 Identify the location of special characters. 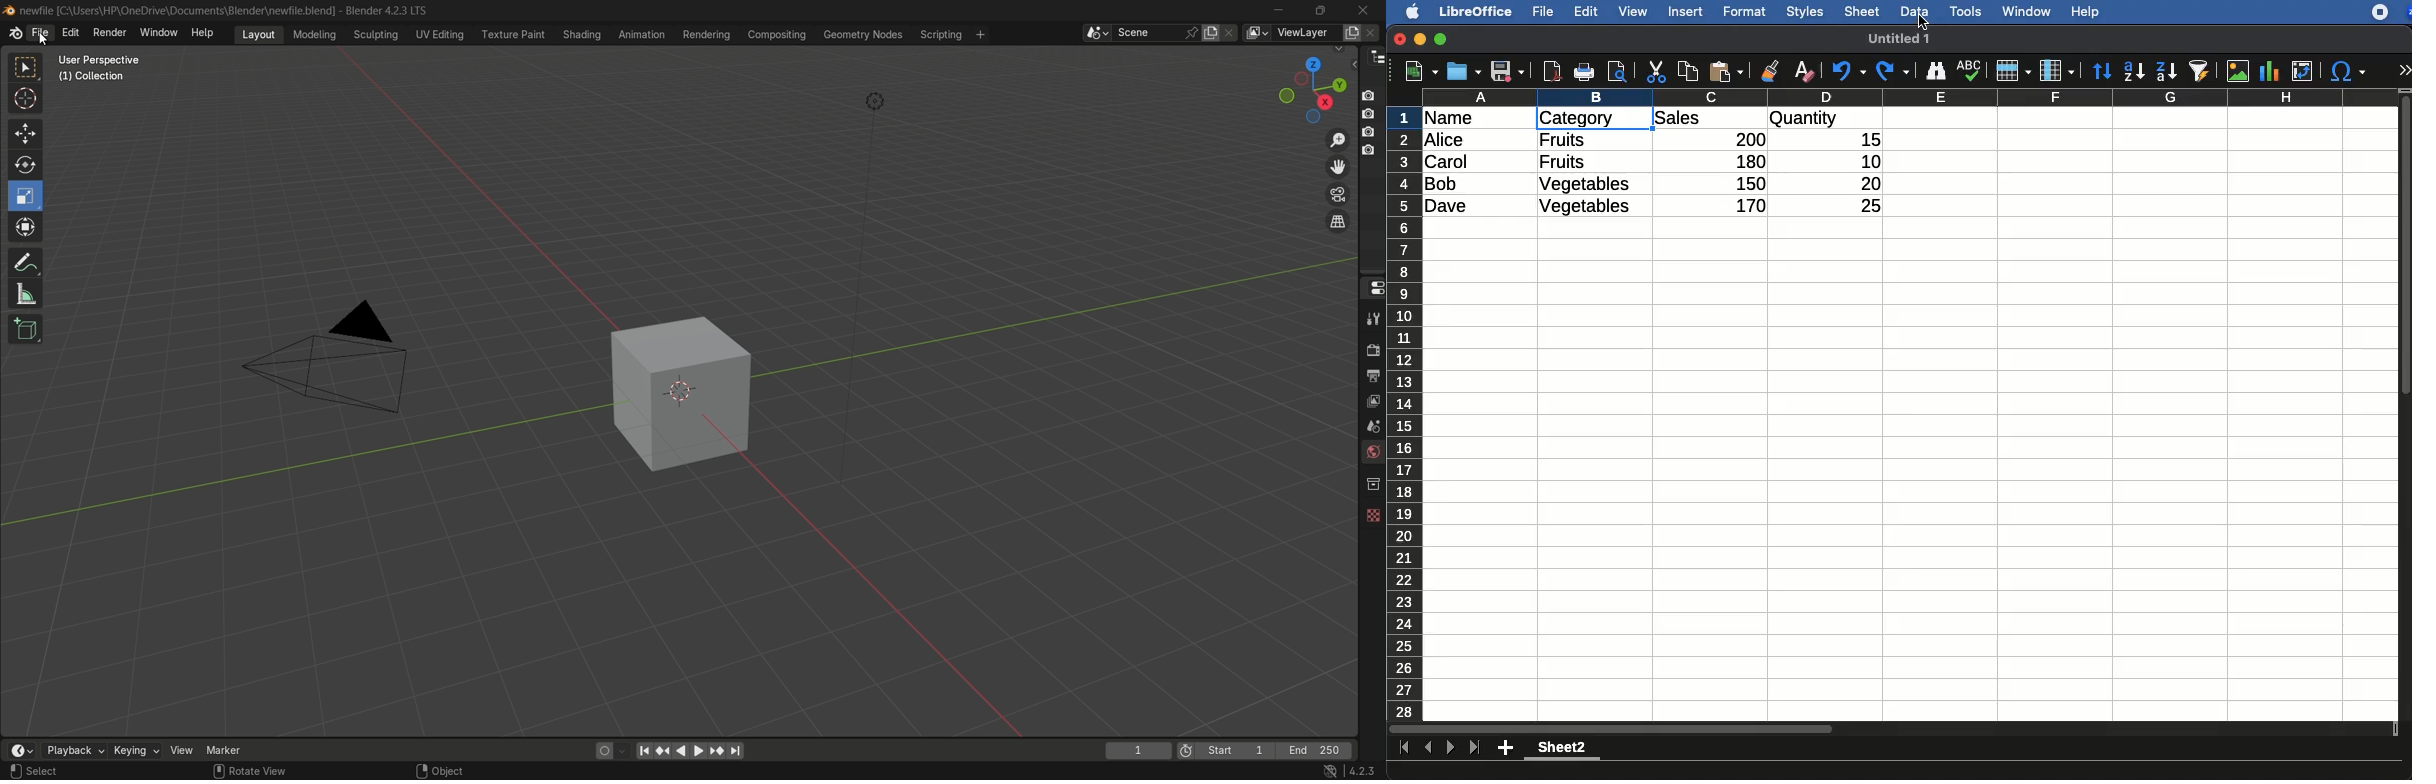
(2346, 71).